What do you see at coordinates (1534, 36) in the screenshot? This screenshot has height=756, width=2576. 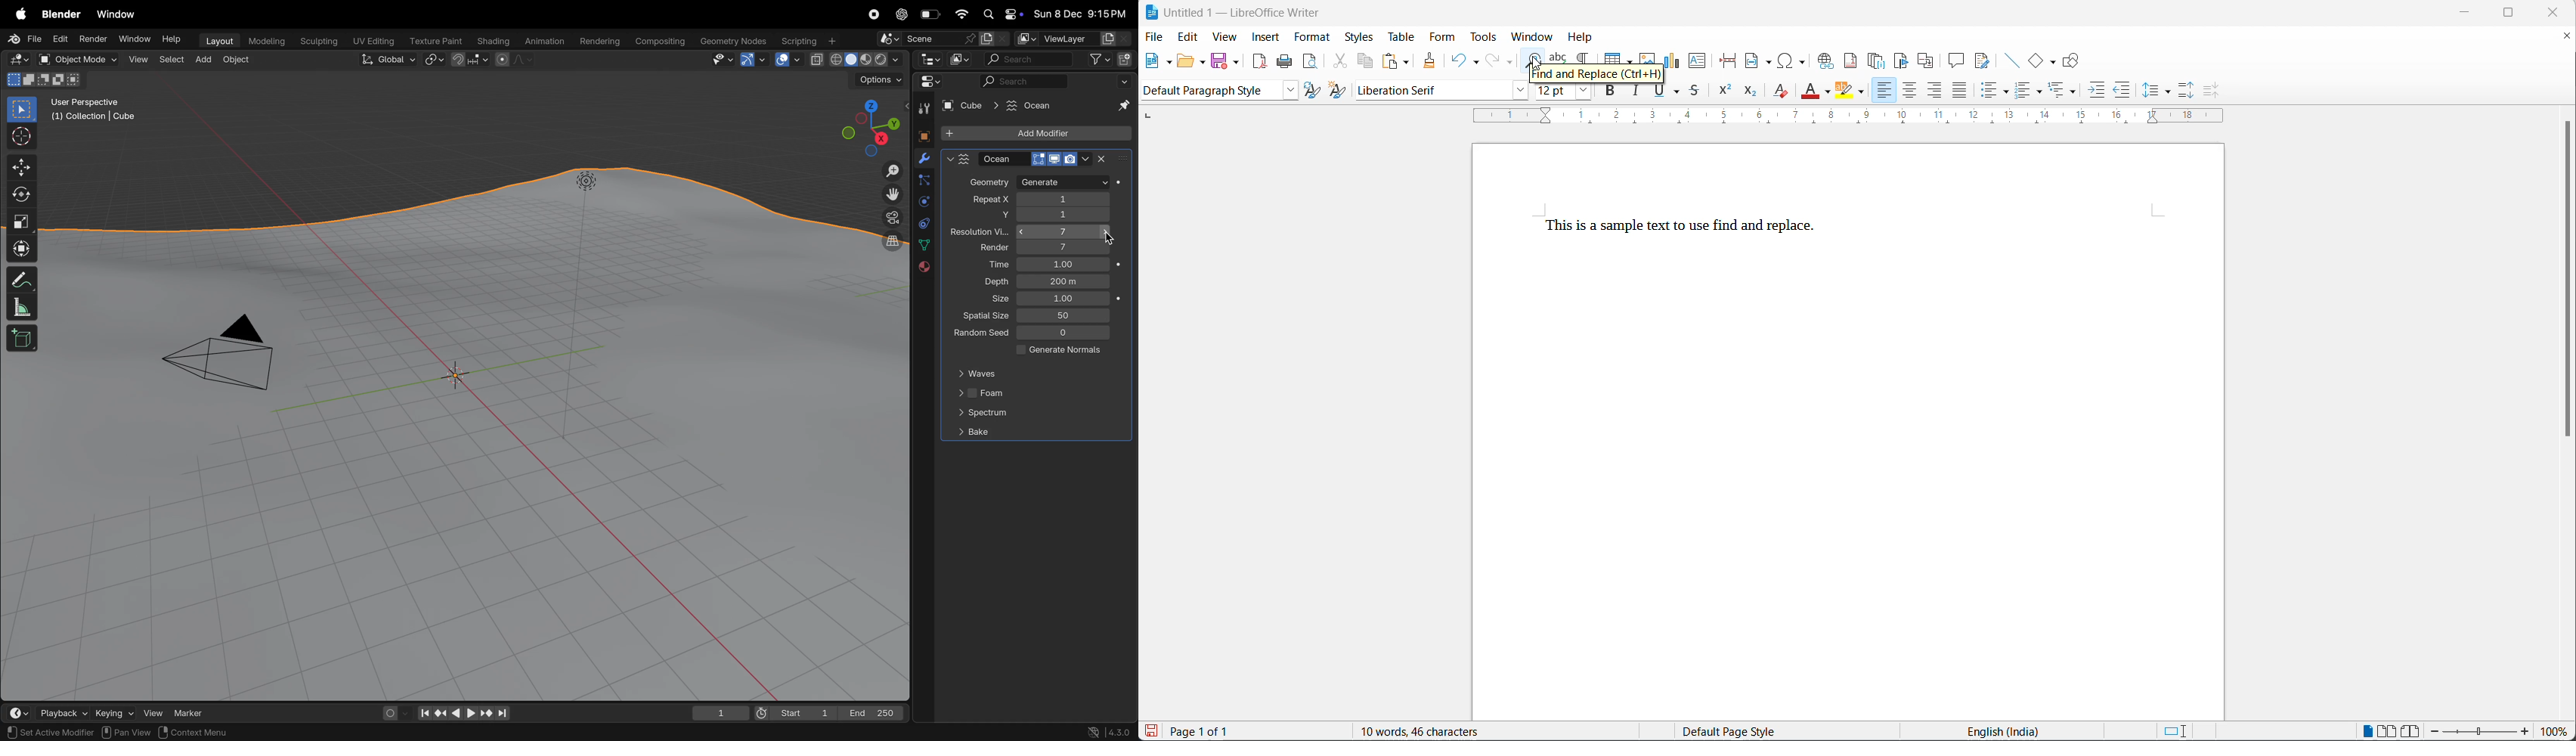 I see `window` at bounding box center [1534, 36].